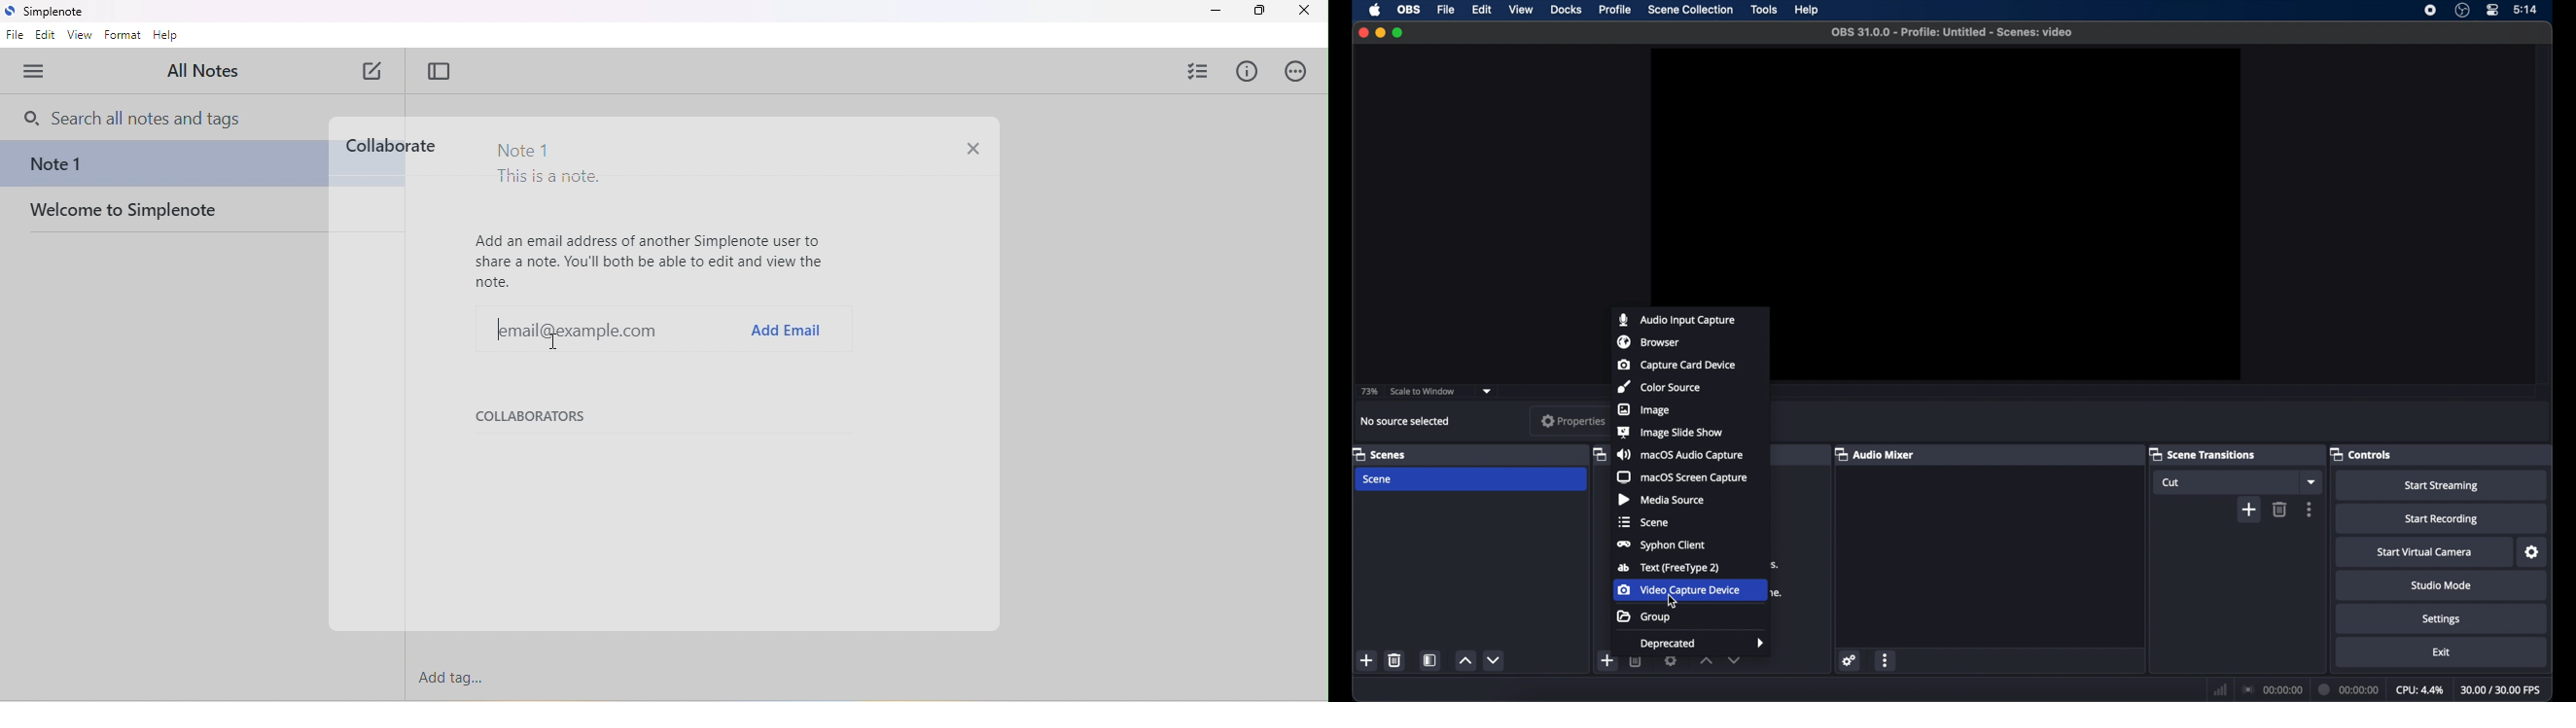 The height and width of the screenshot is (728, 2576). What do you see at coordinates (1430, 660) in the screenshot?
I see `scene filter` at bounding box center [1430, 660].